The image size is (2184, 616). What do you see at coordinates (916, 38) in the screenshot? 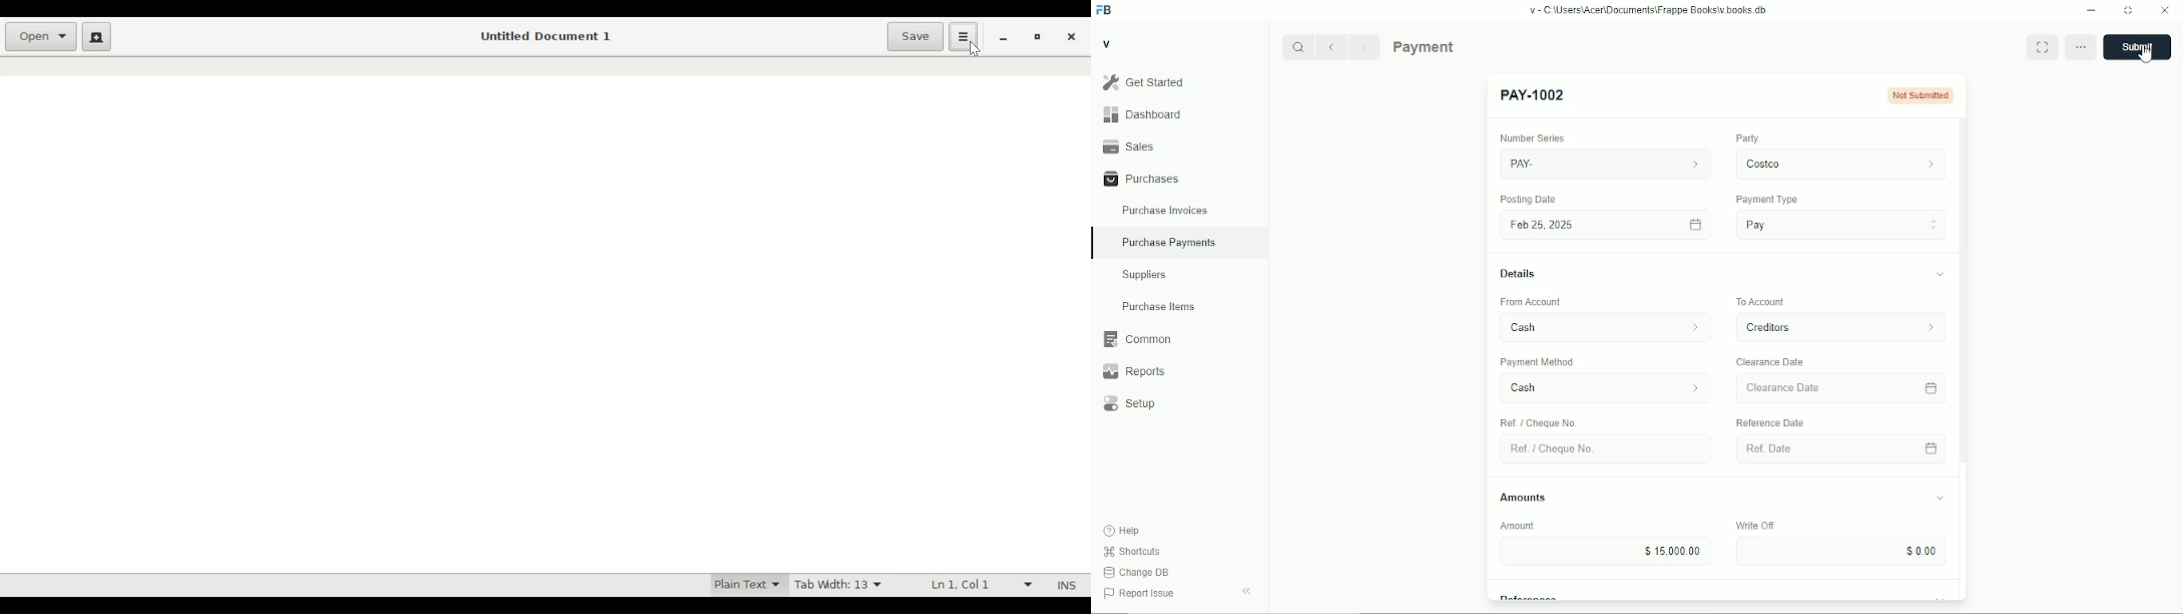
I see `Save` at bounding box center [916, 38].